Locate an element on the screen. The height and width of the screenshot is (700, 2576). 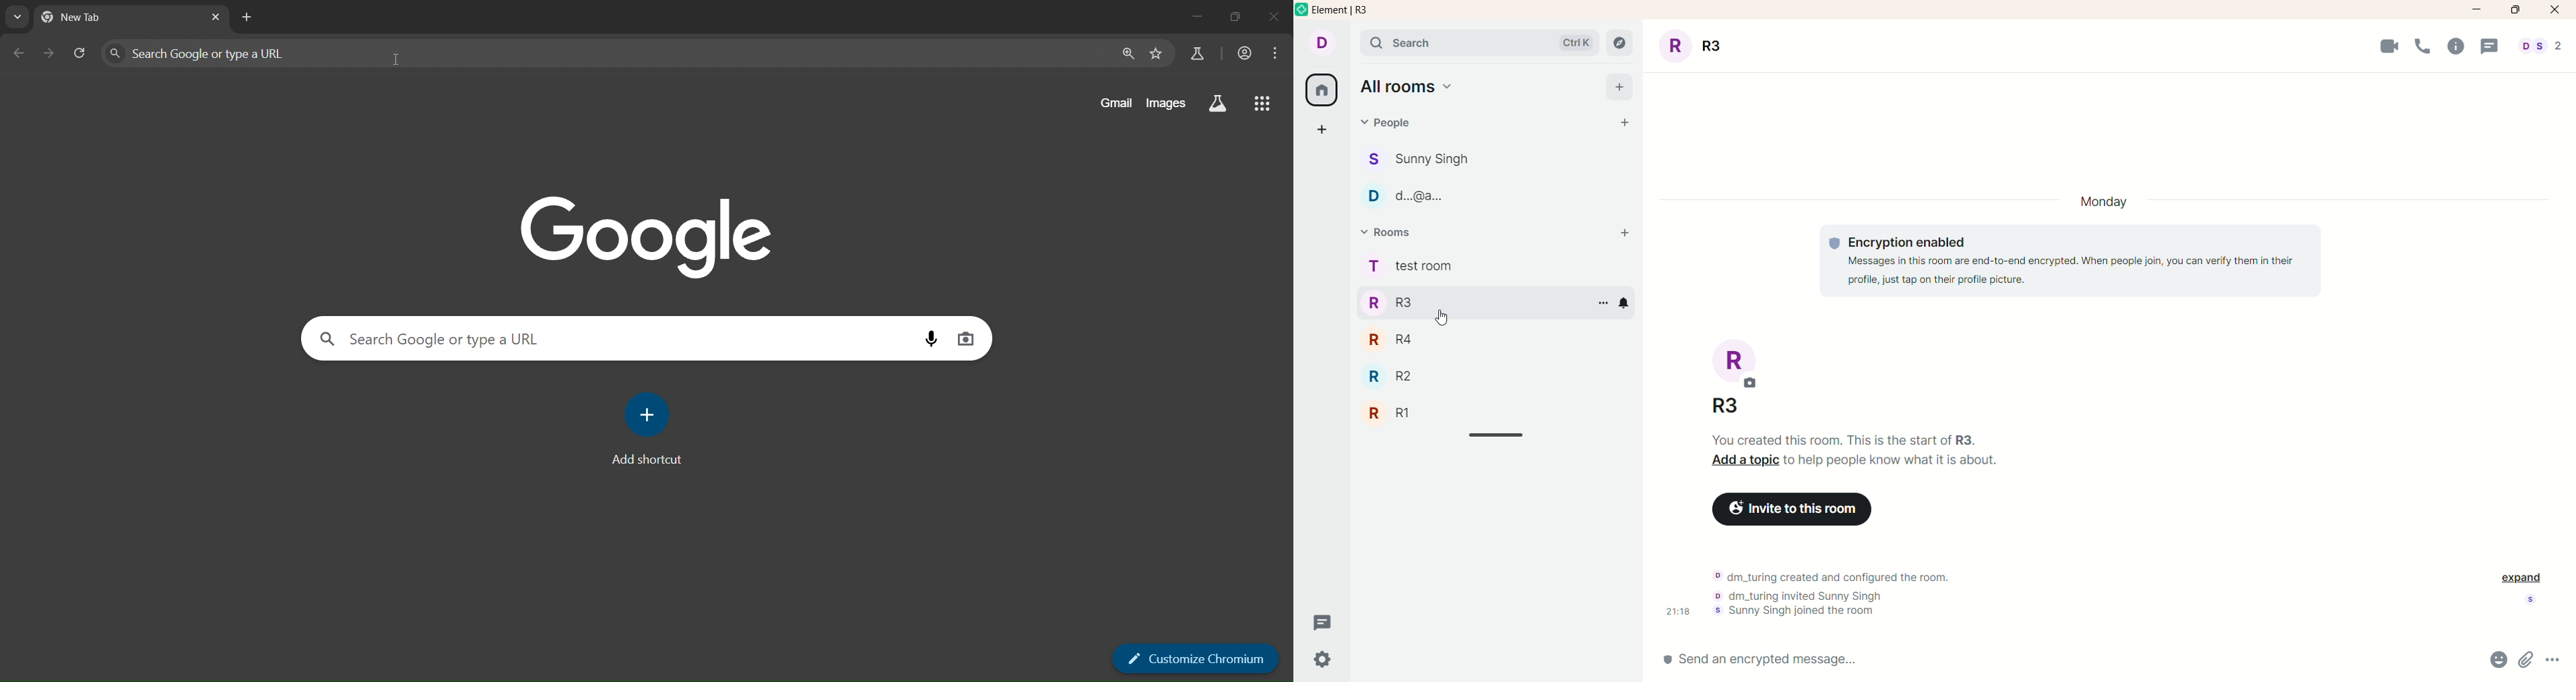
maximize is located at coordinates (2514, 10).